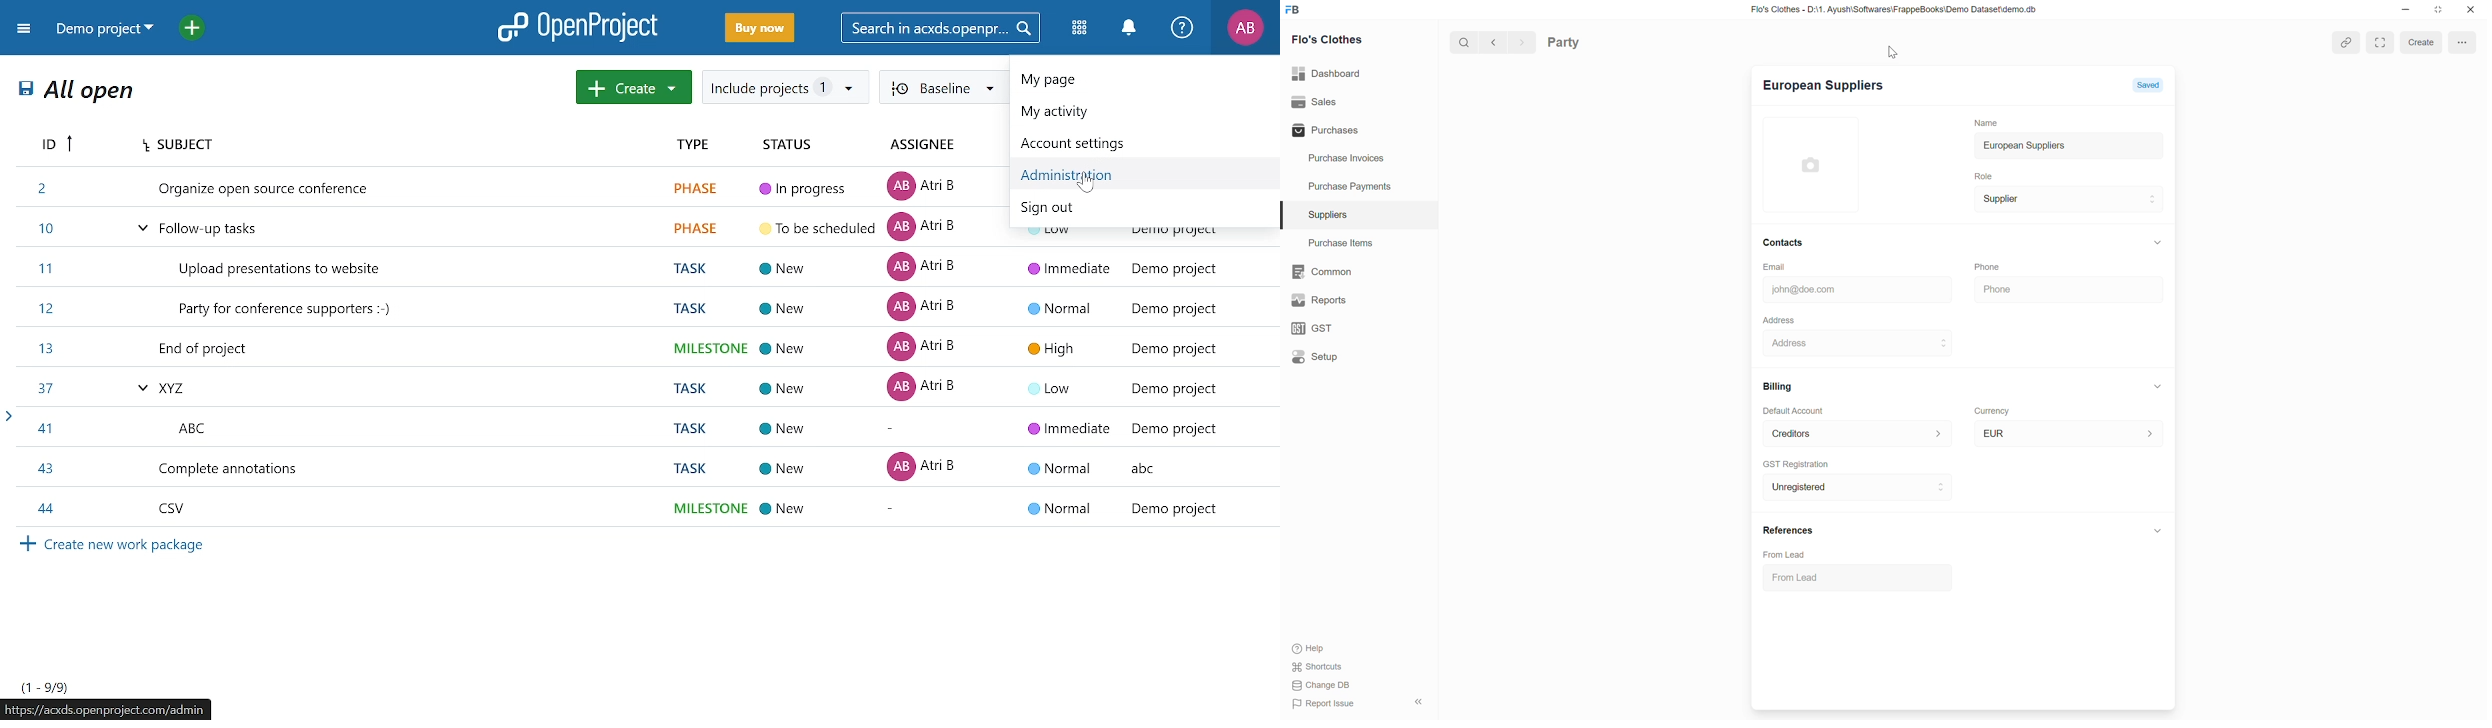  What do you see at coordinates (1316, 668) in the screenshot?
I see `shortcuts` at bounding box center [1316, 668].